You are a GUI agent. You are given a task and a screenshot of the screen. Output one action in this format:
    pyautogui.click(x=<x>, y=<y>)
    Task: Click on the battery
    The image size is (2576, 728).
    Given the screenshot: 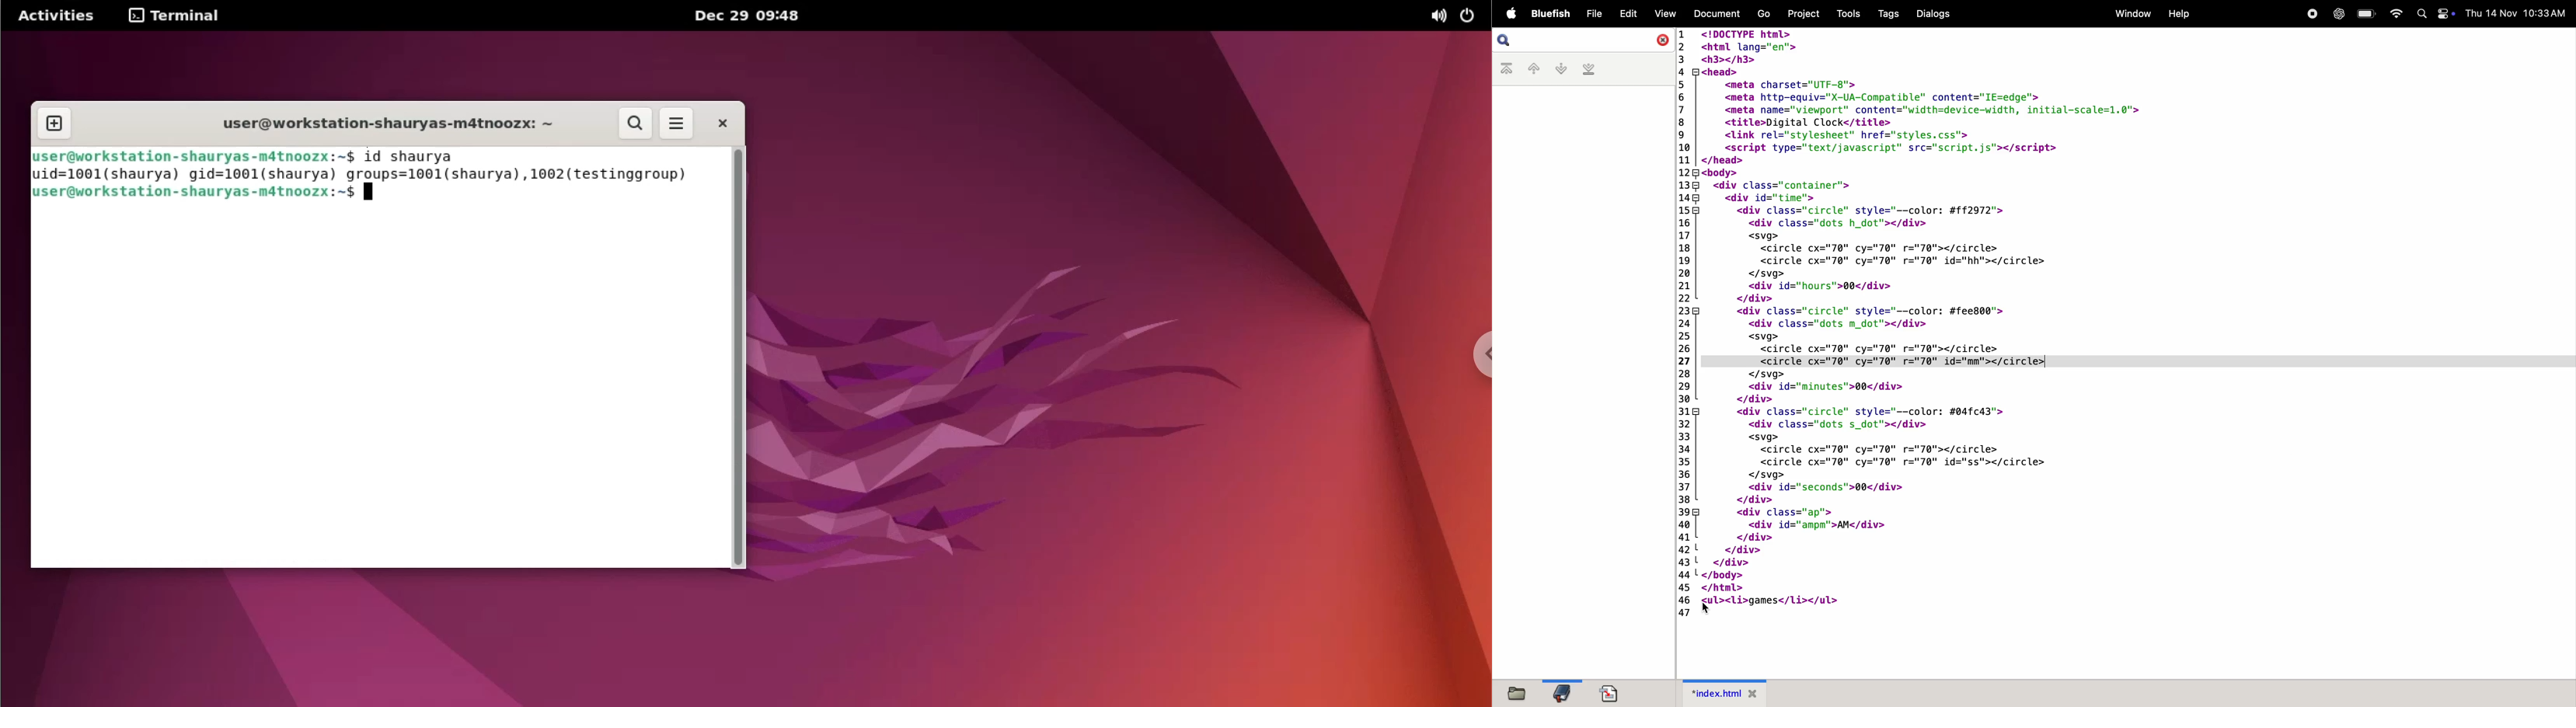 What is the action you would take?
    pyautogui.click(x=2364, y=14)
    